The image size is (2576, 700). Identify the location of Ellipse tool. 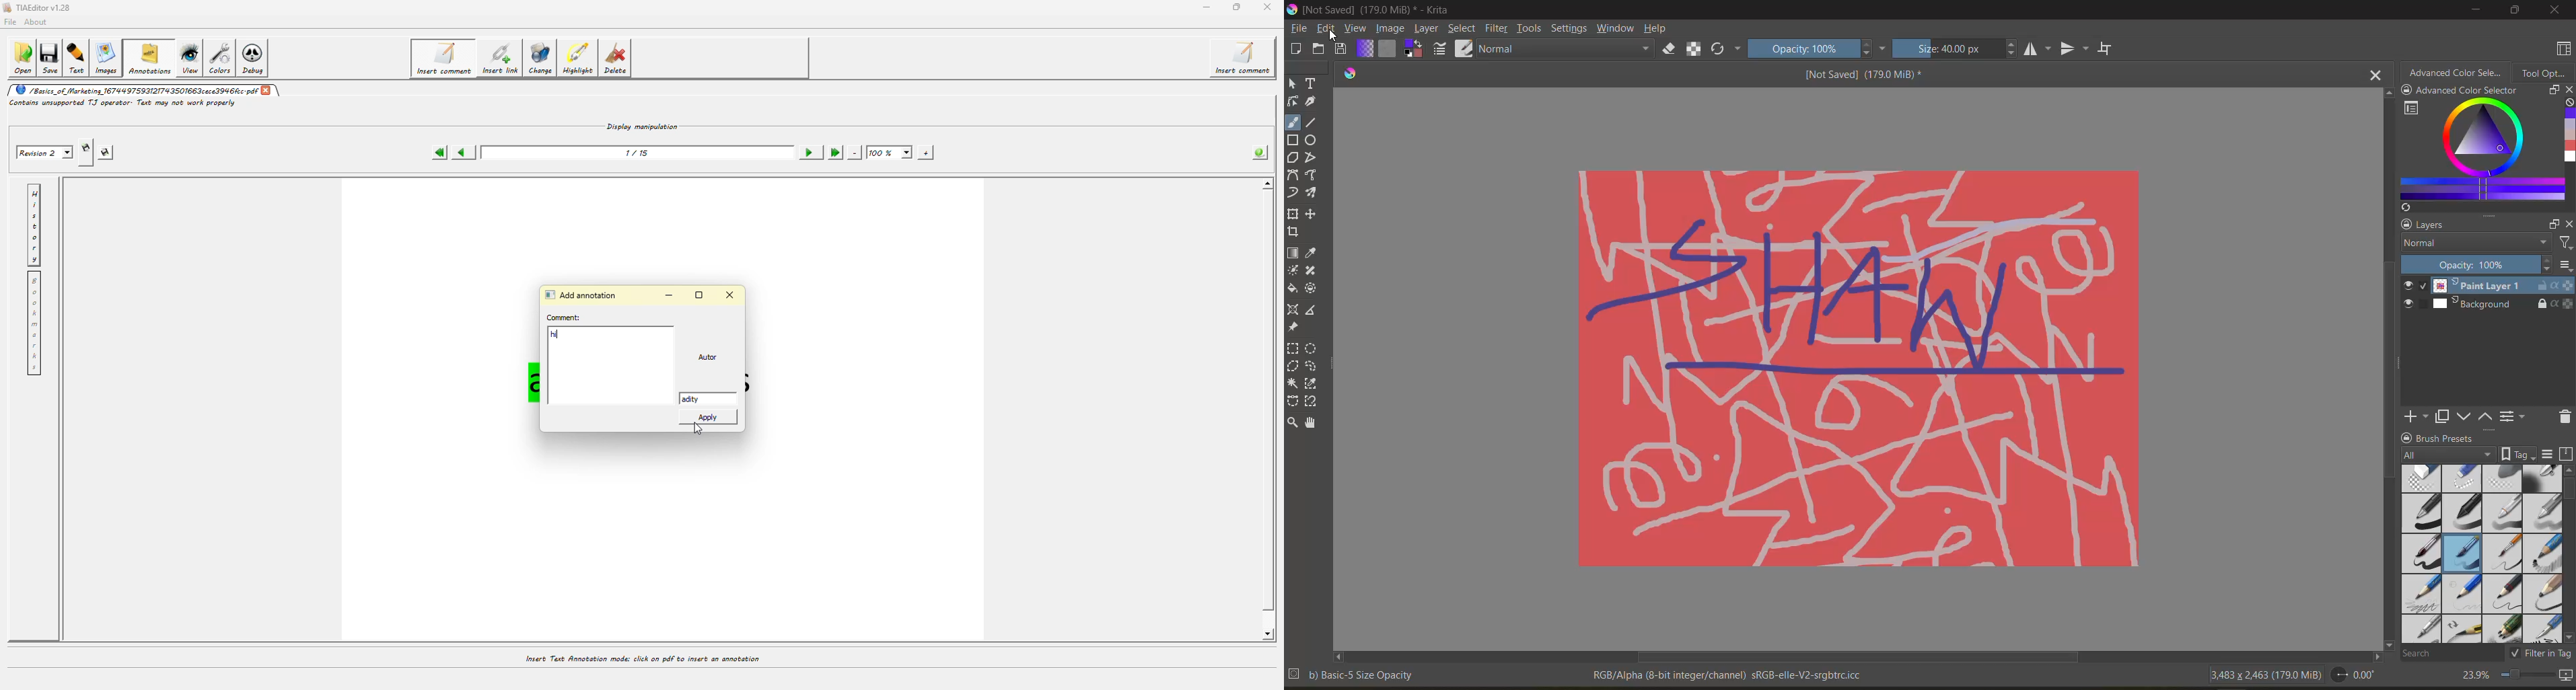
(1312, 139).